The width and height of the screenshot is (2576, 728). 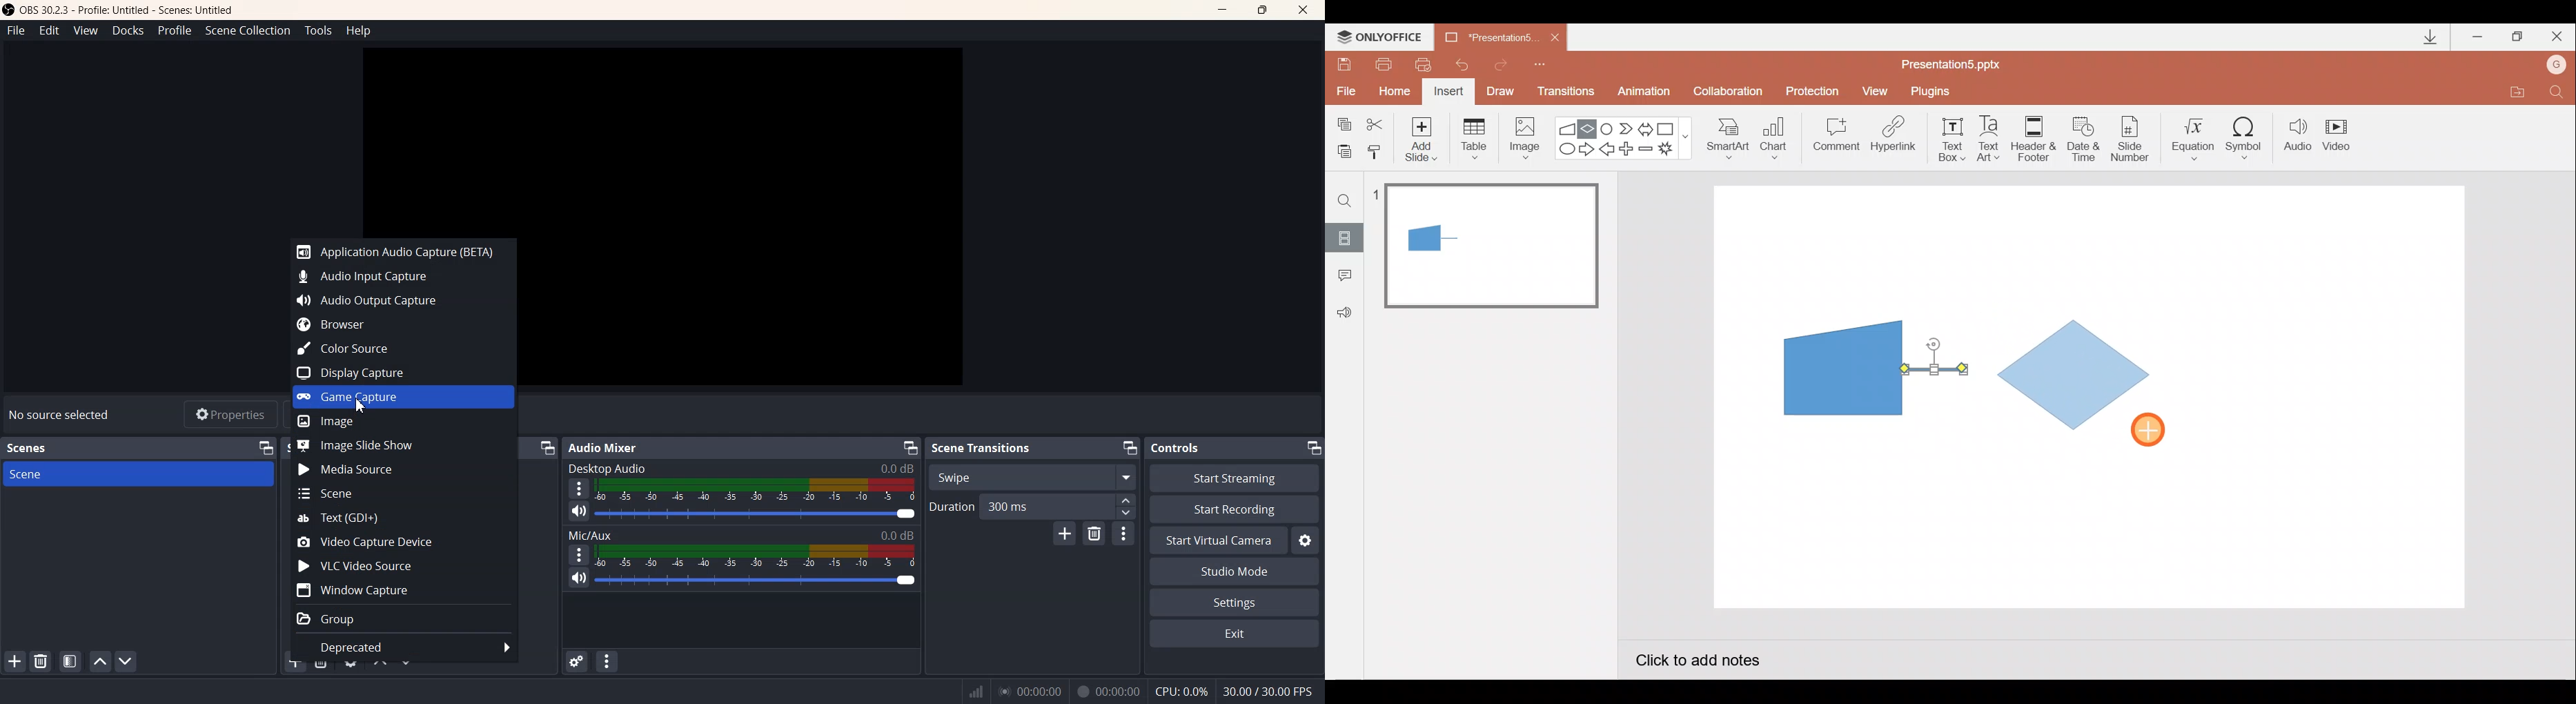 What do you see at coordinates (741, 535) in the screenshot?
I see `Text` at bounding box center [741, 535].